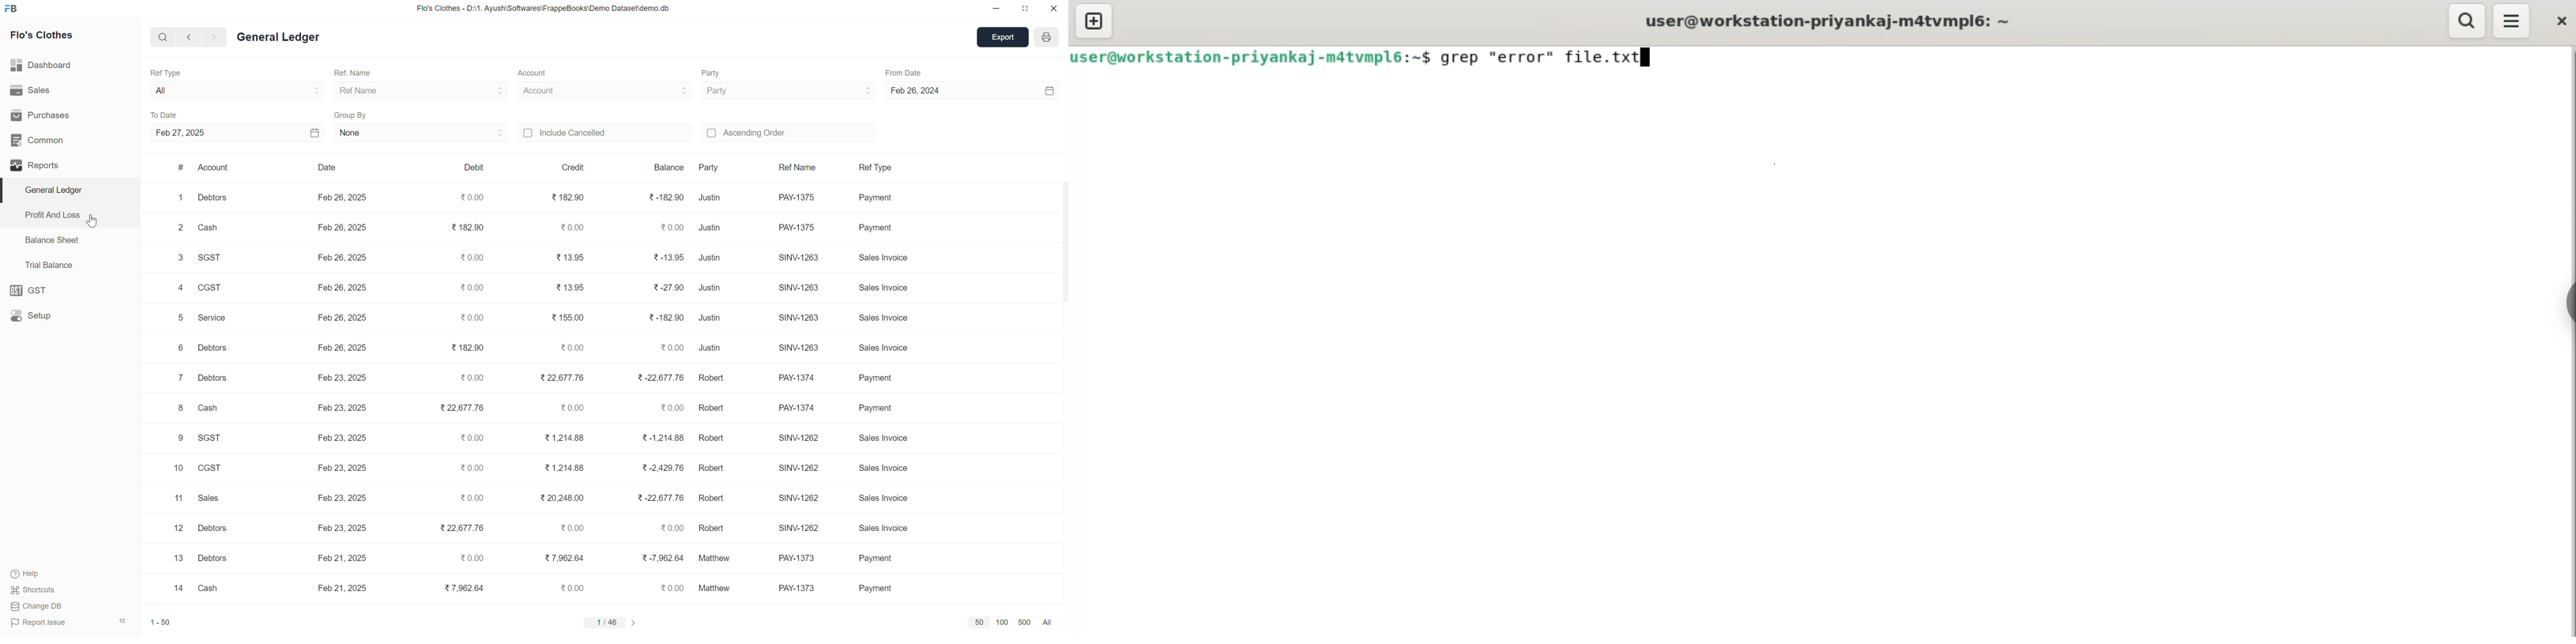 Image resolution: width=2576 pixels, height=644 pixels. I want to click on SGST, so click(212, 441).